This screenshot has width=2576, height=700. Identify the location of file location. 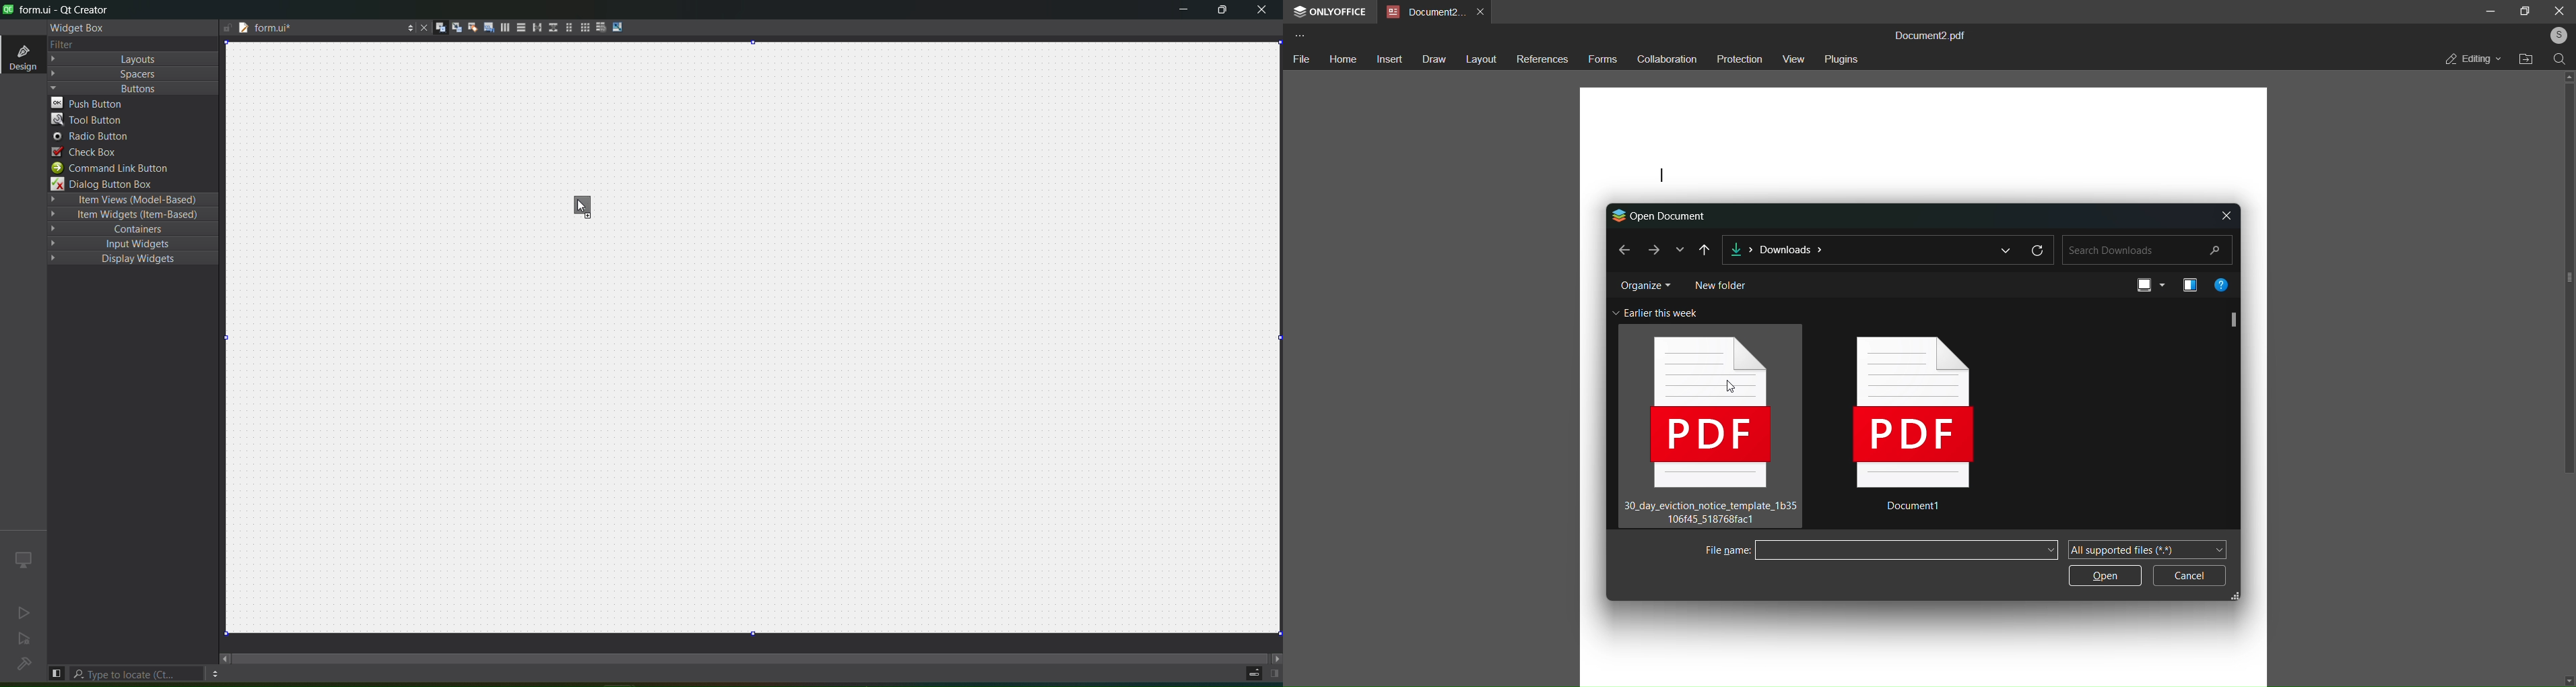
(2527, 60).